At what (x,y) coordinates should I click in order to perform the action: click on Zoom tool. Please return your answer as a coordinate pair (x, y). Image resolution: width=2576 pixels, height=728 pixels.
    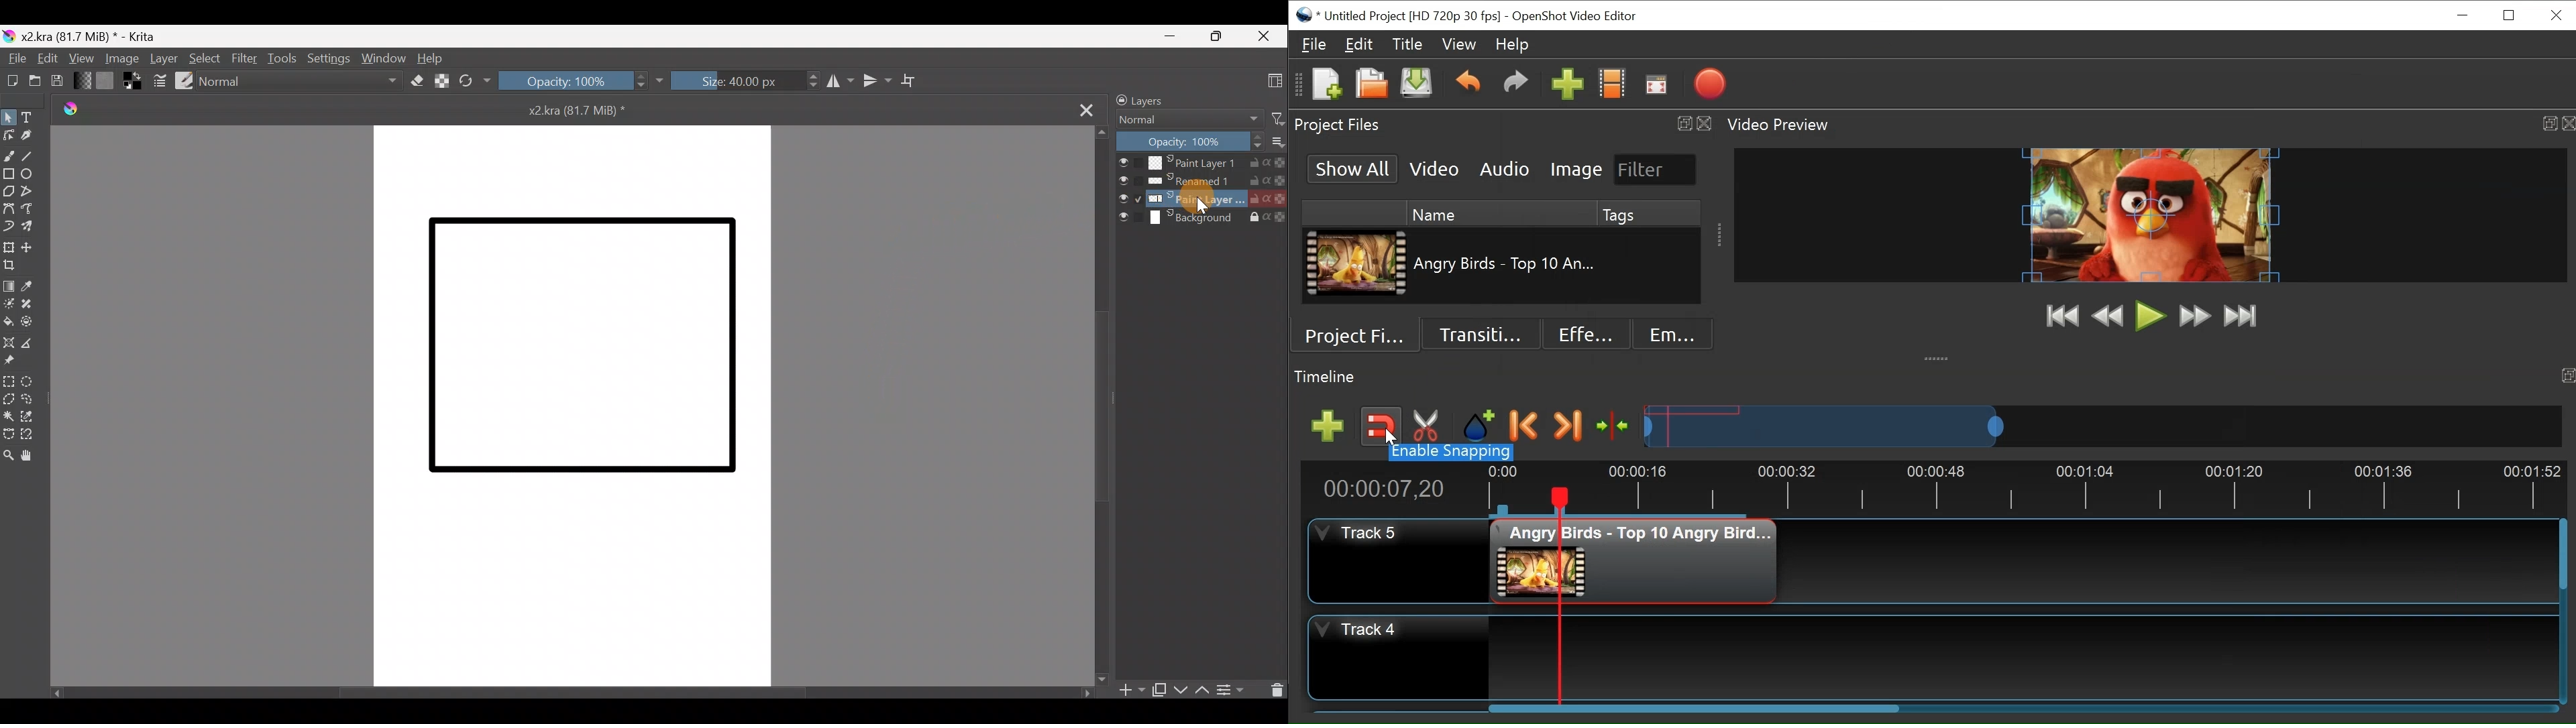
    Looking at the image, I should click on (9, 455).